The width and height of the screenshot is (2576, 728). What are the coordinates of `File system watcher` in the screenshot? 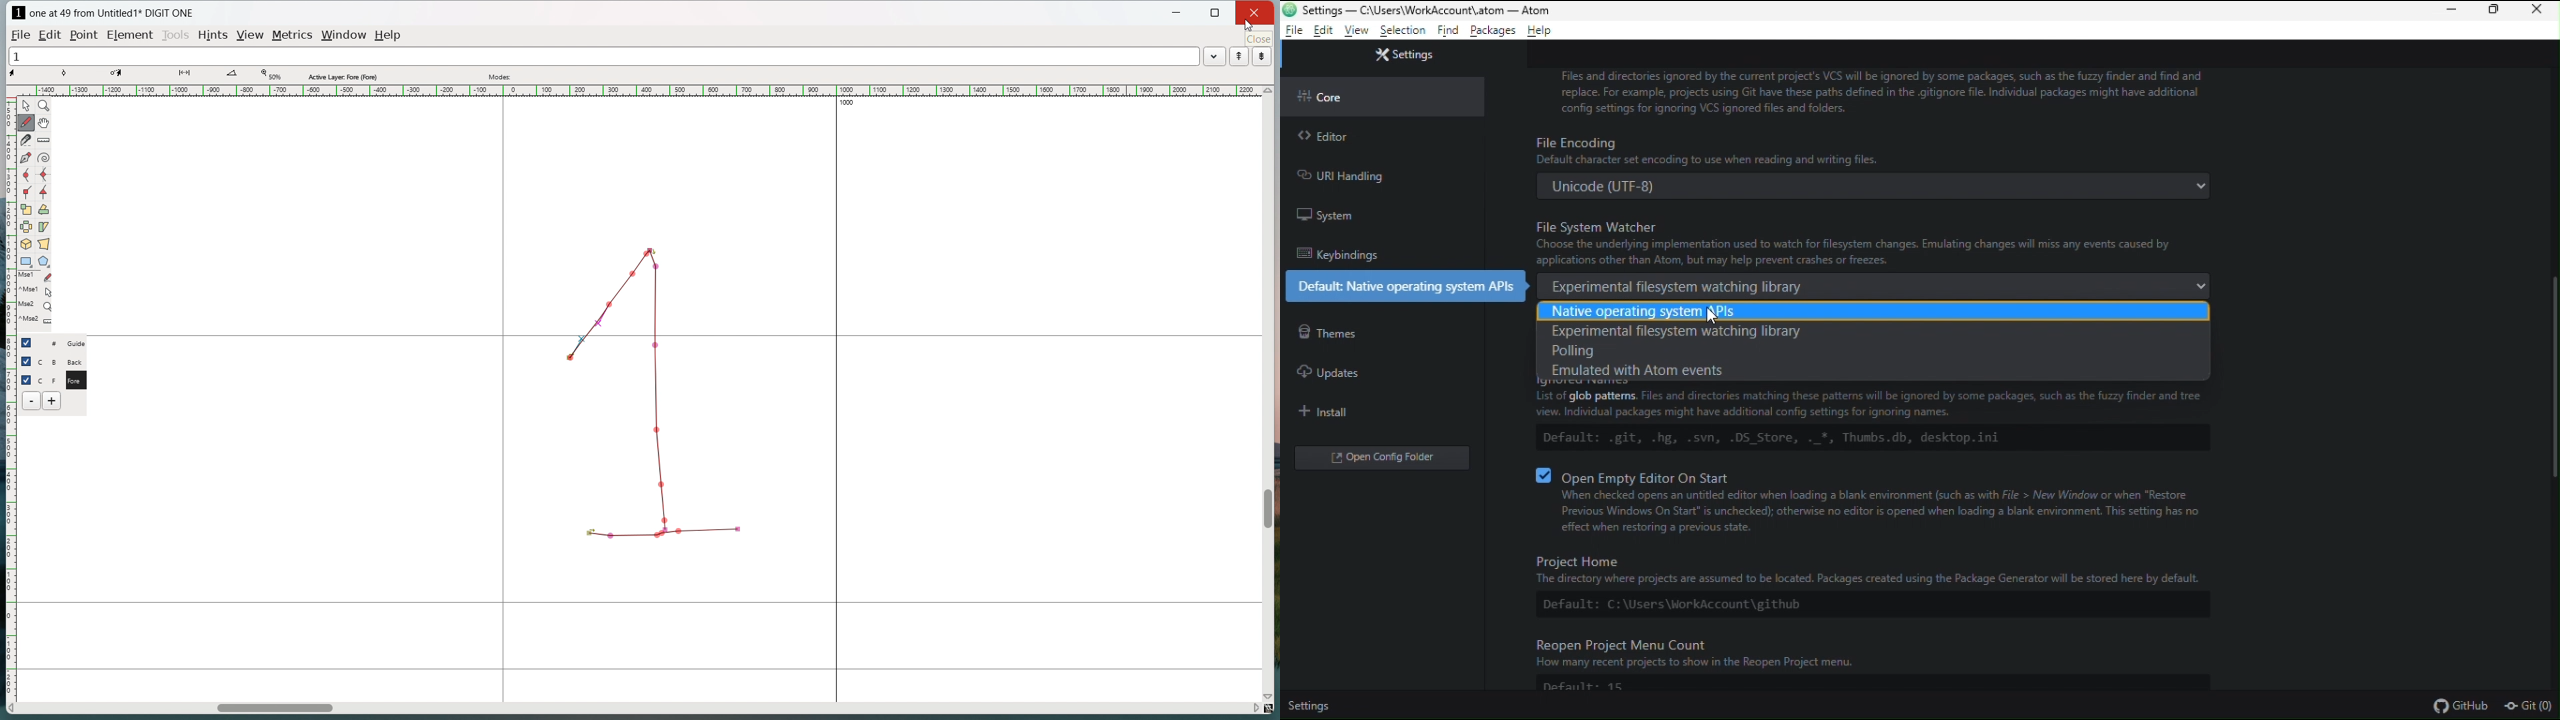 It's located at (1870, 258).